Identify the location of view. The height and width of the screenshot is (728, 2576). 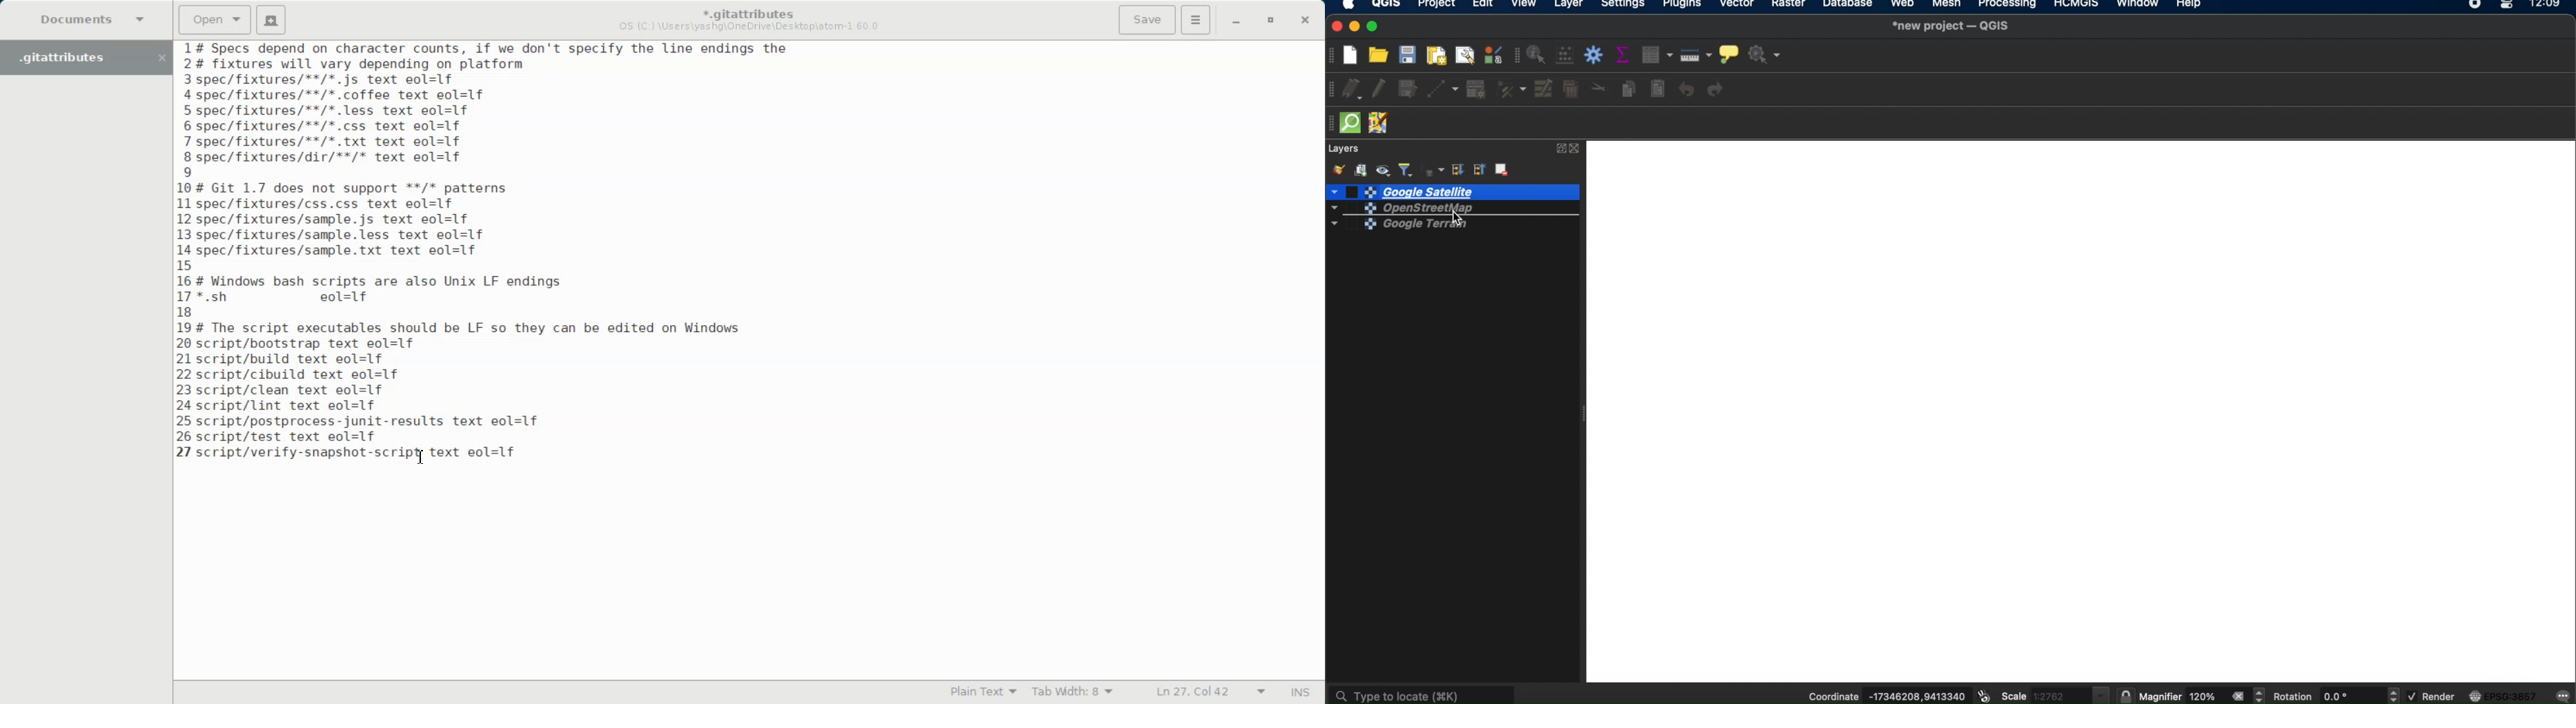
(1525, 5).